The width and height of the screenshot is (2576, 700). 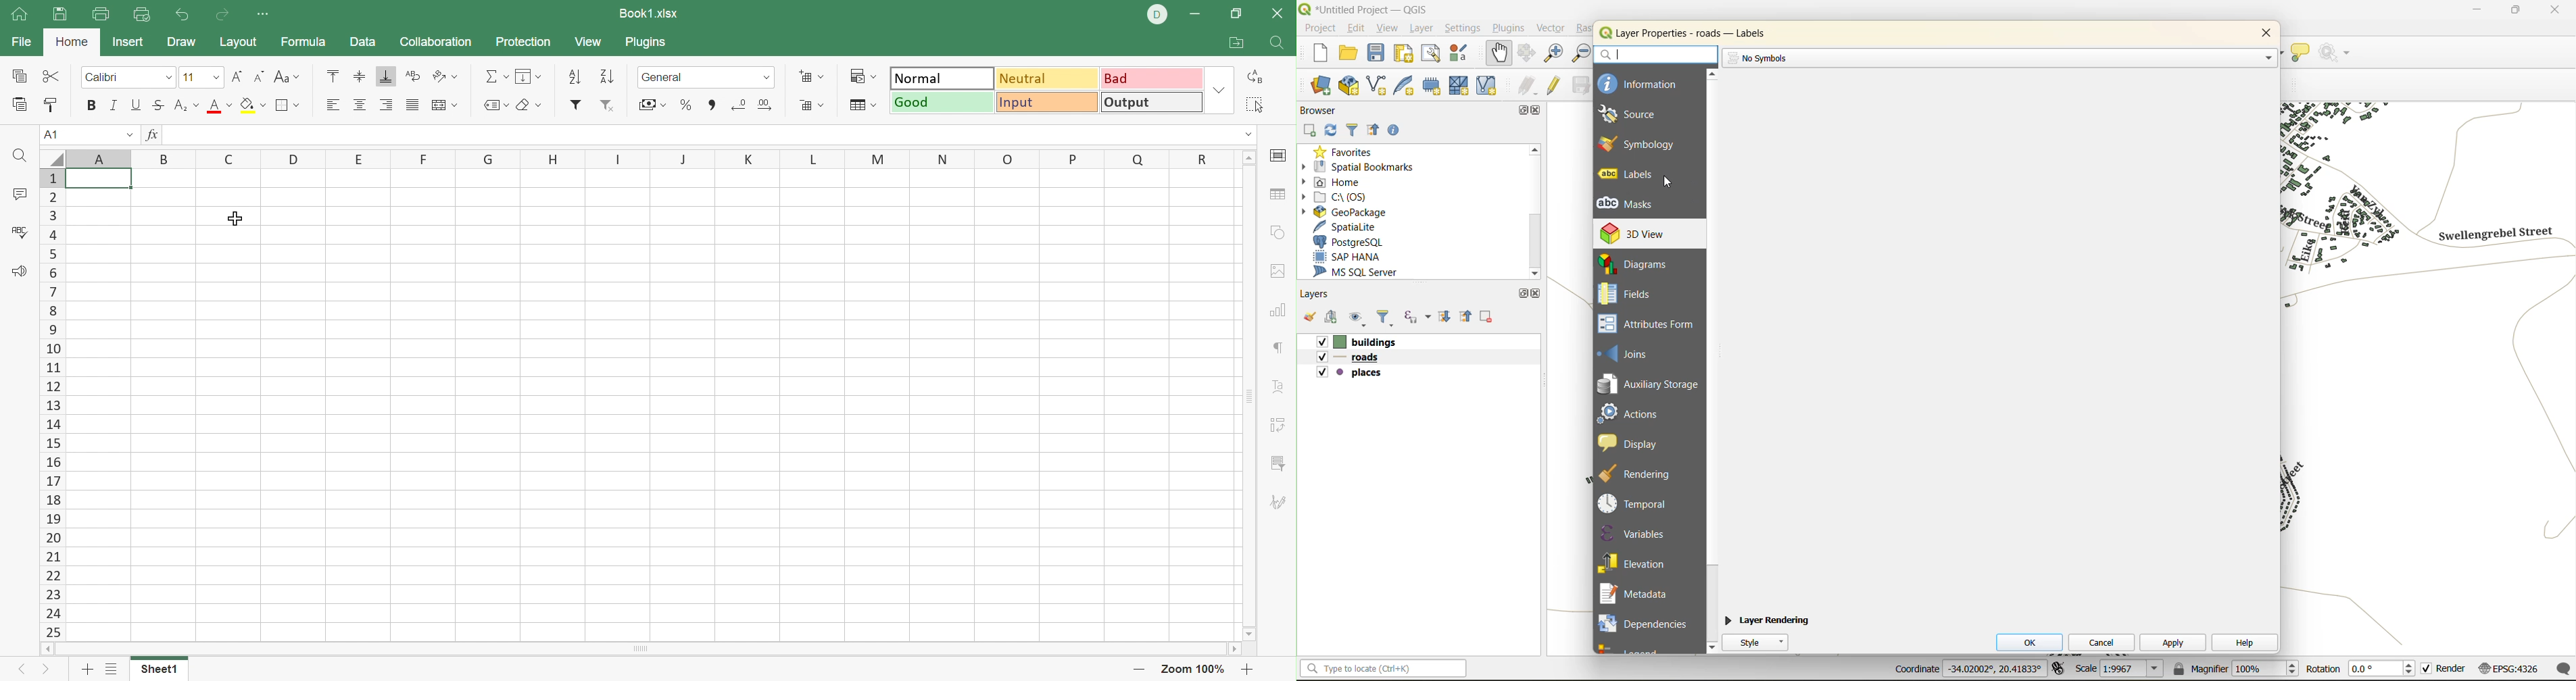 What do you see at coordinates (1248, 134) in the screenshot?
I see `Drop Down` at bounding box center [1248, 134].